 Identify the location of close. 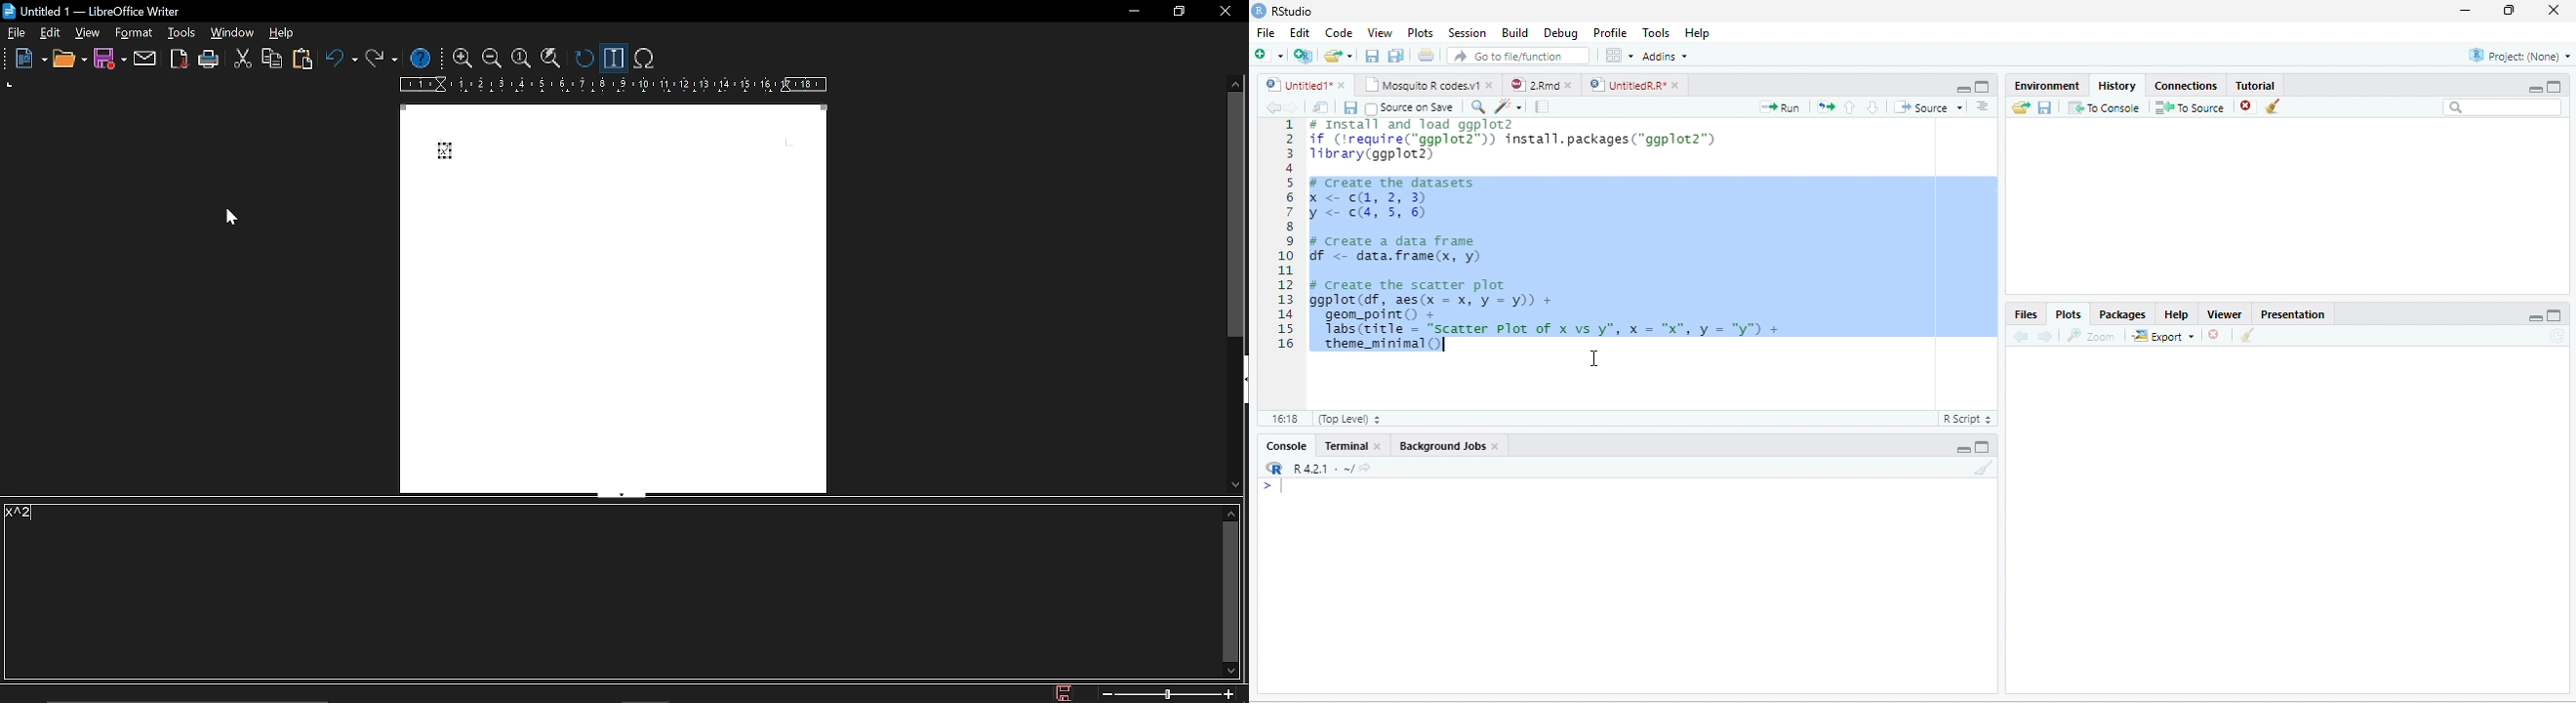
(1675, 85).